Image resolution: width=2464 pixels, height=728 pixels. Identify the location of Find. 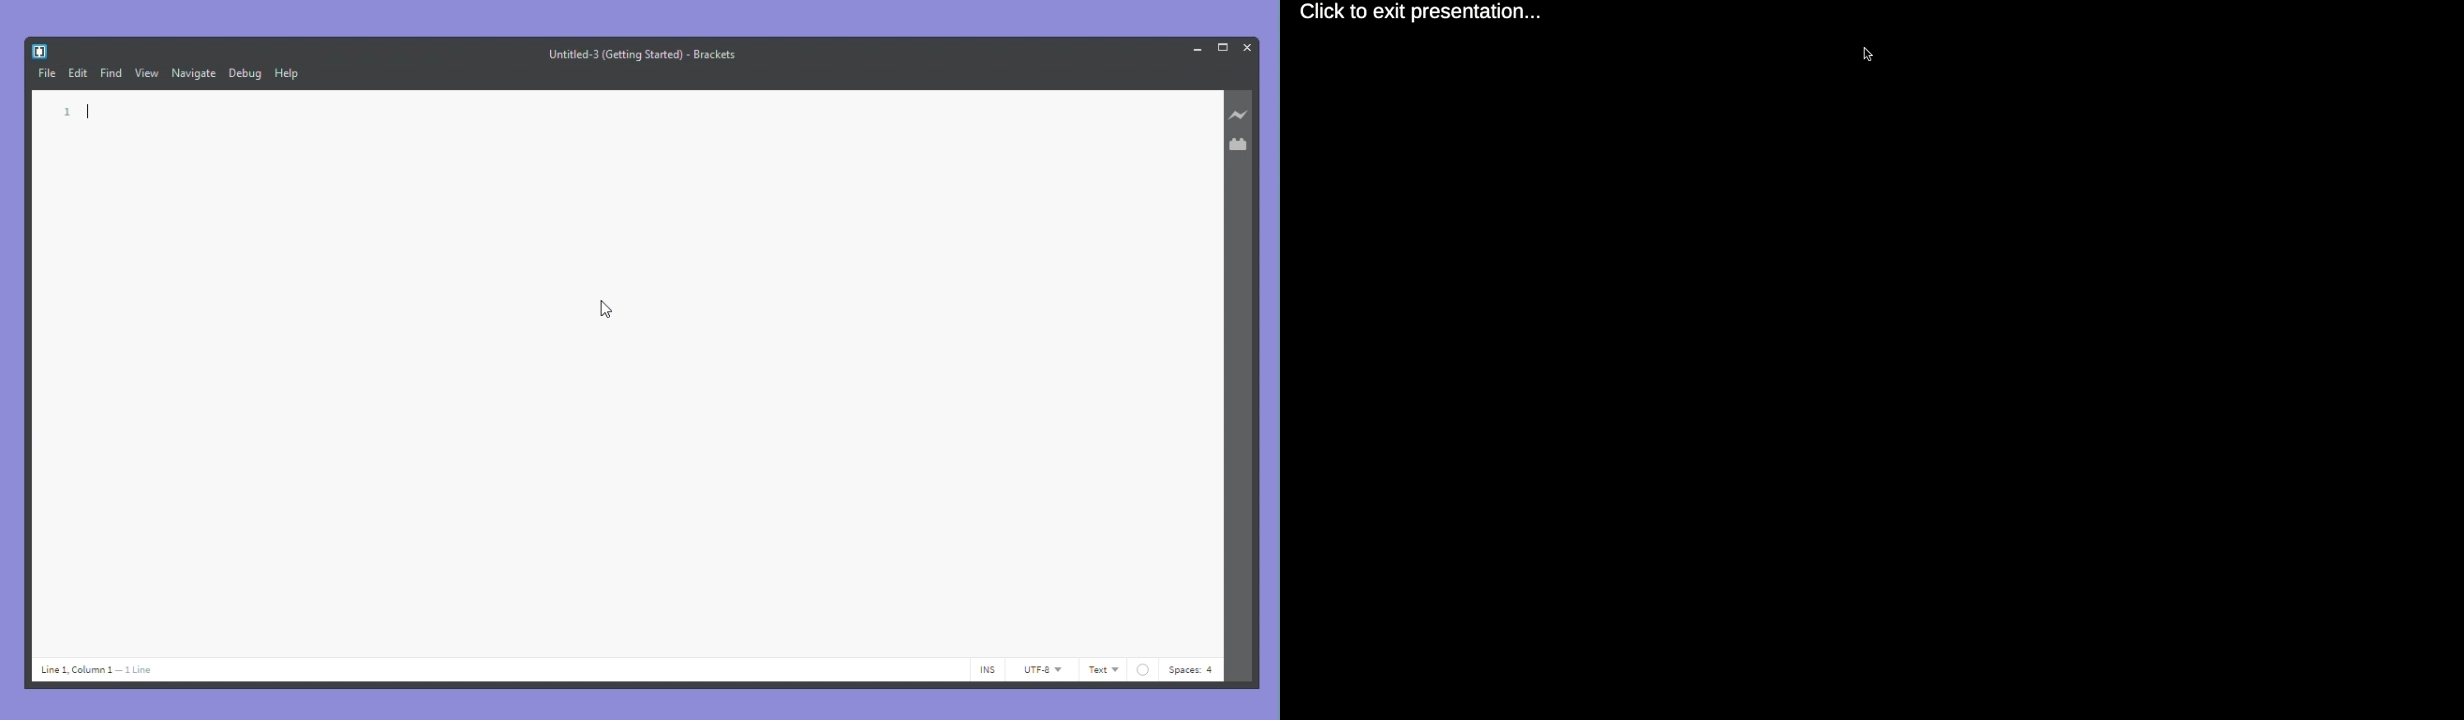
(112, 75).